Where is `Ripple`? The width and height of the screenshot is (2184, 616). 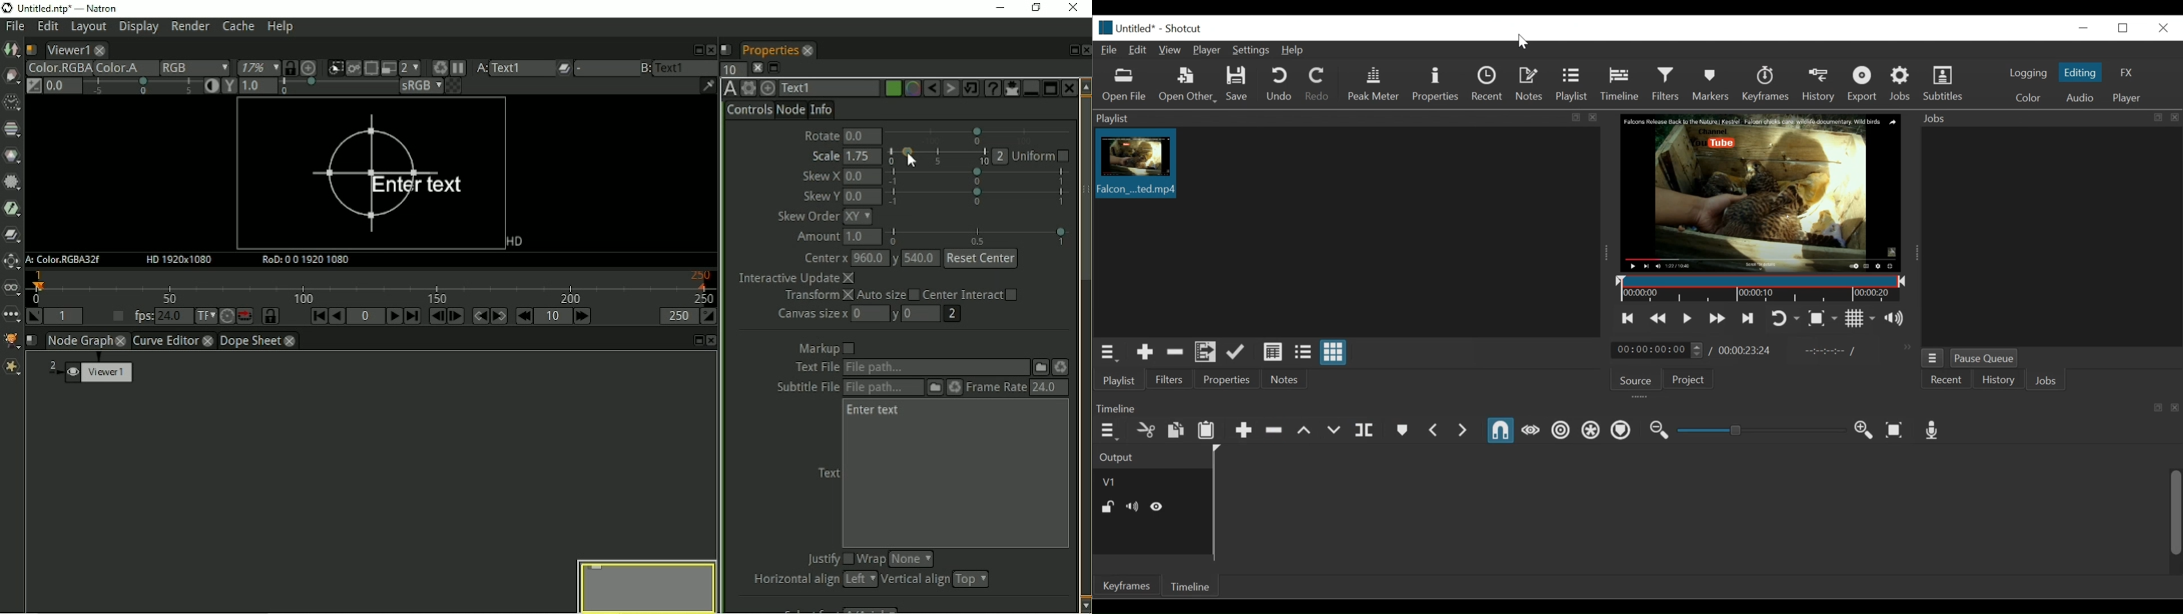
Ripple is located at coordinates (1560, 432).